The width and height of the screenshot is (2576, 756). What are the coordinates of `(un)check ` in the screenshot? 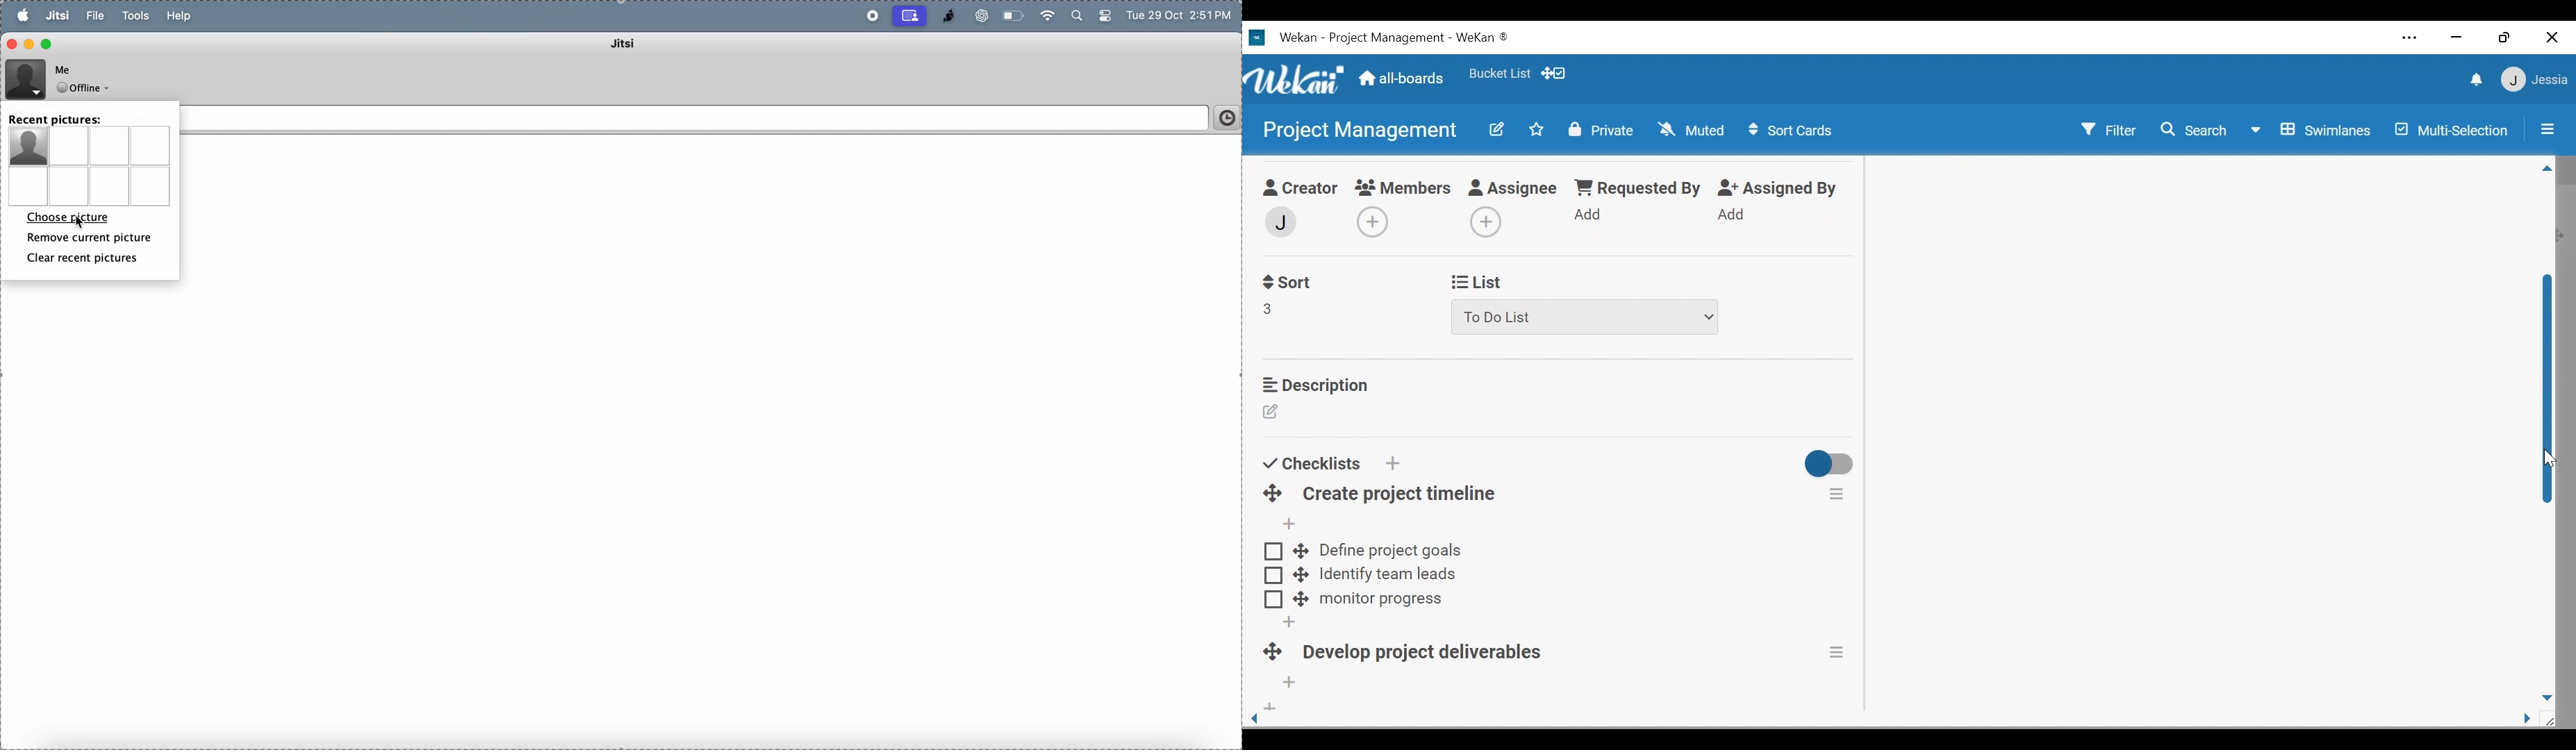 It's located at (1273, 552).